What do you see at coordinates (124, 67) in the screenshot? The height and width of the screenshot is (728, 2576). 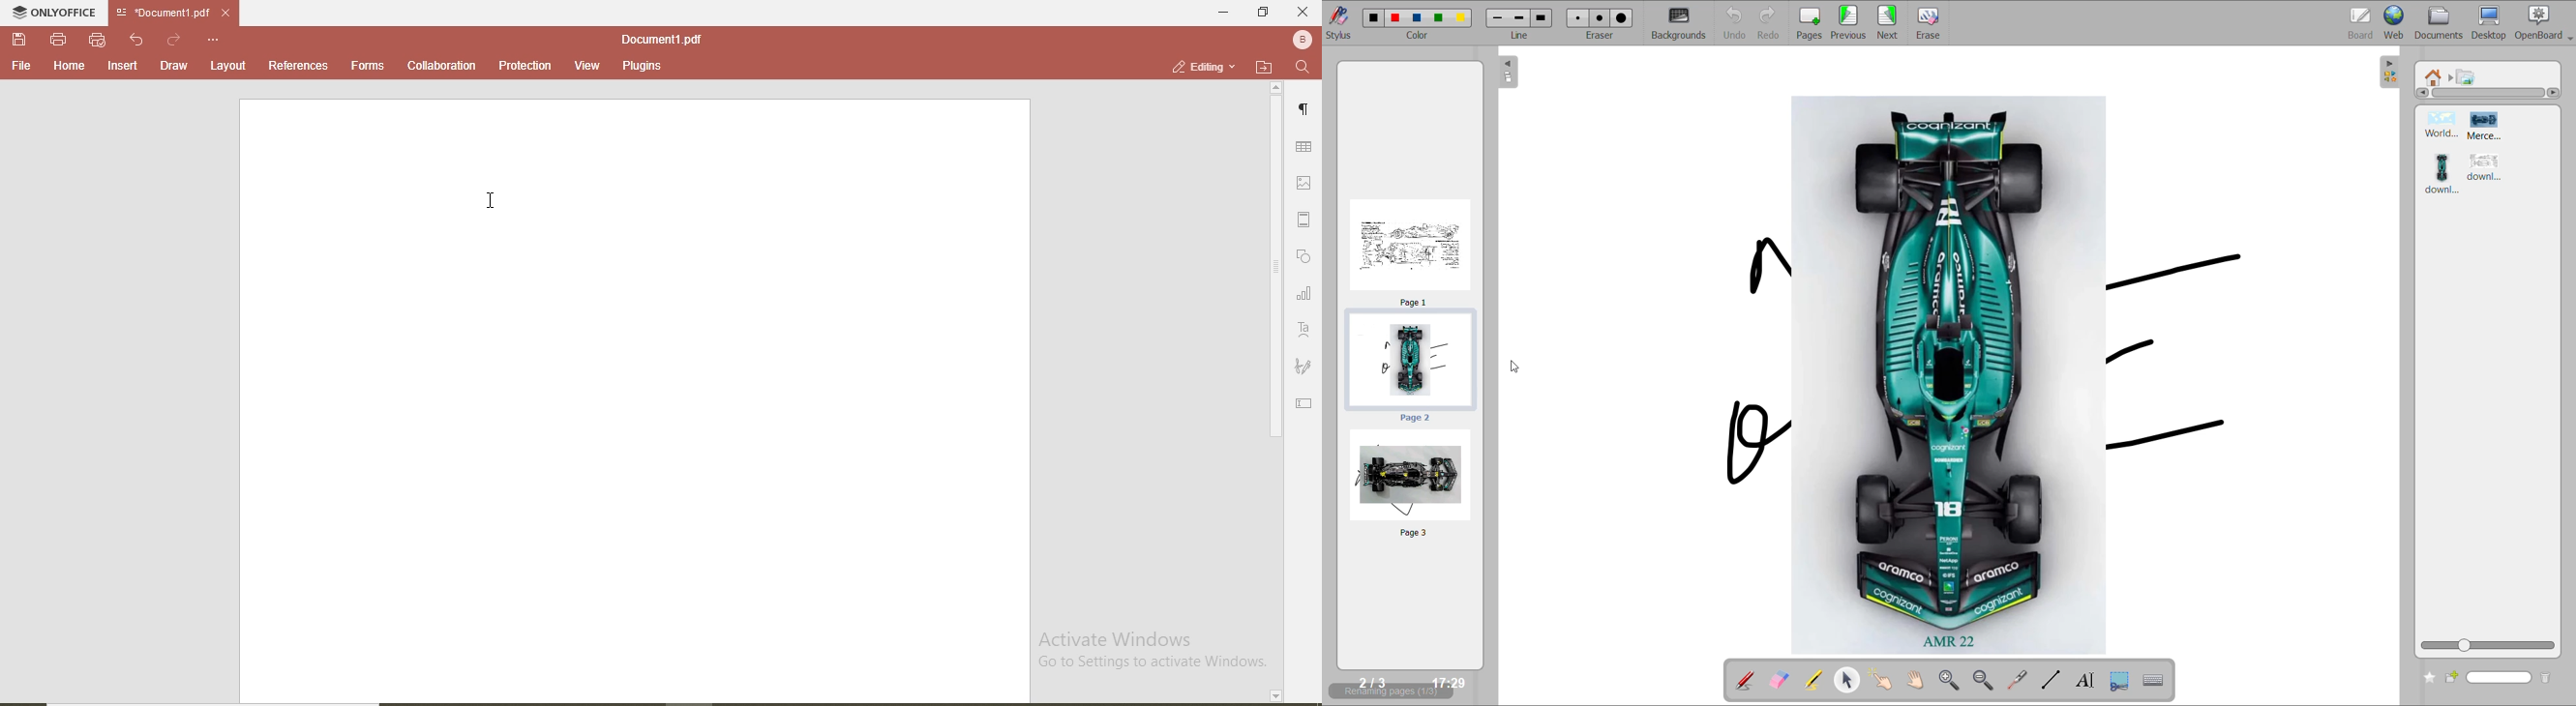 I see `insert` at bounding box center [124, 67].